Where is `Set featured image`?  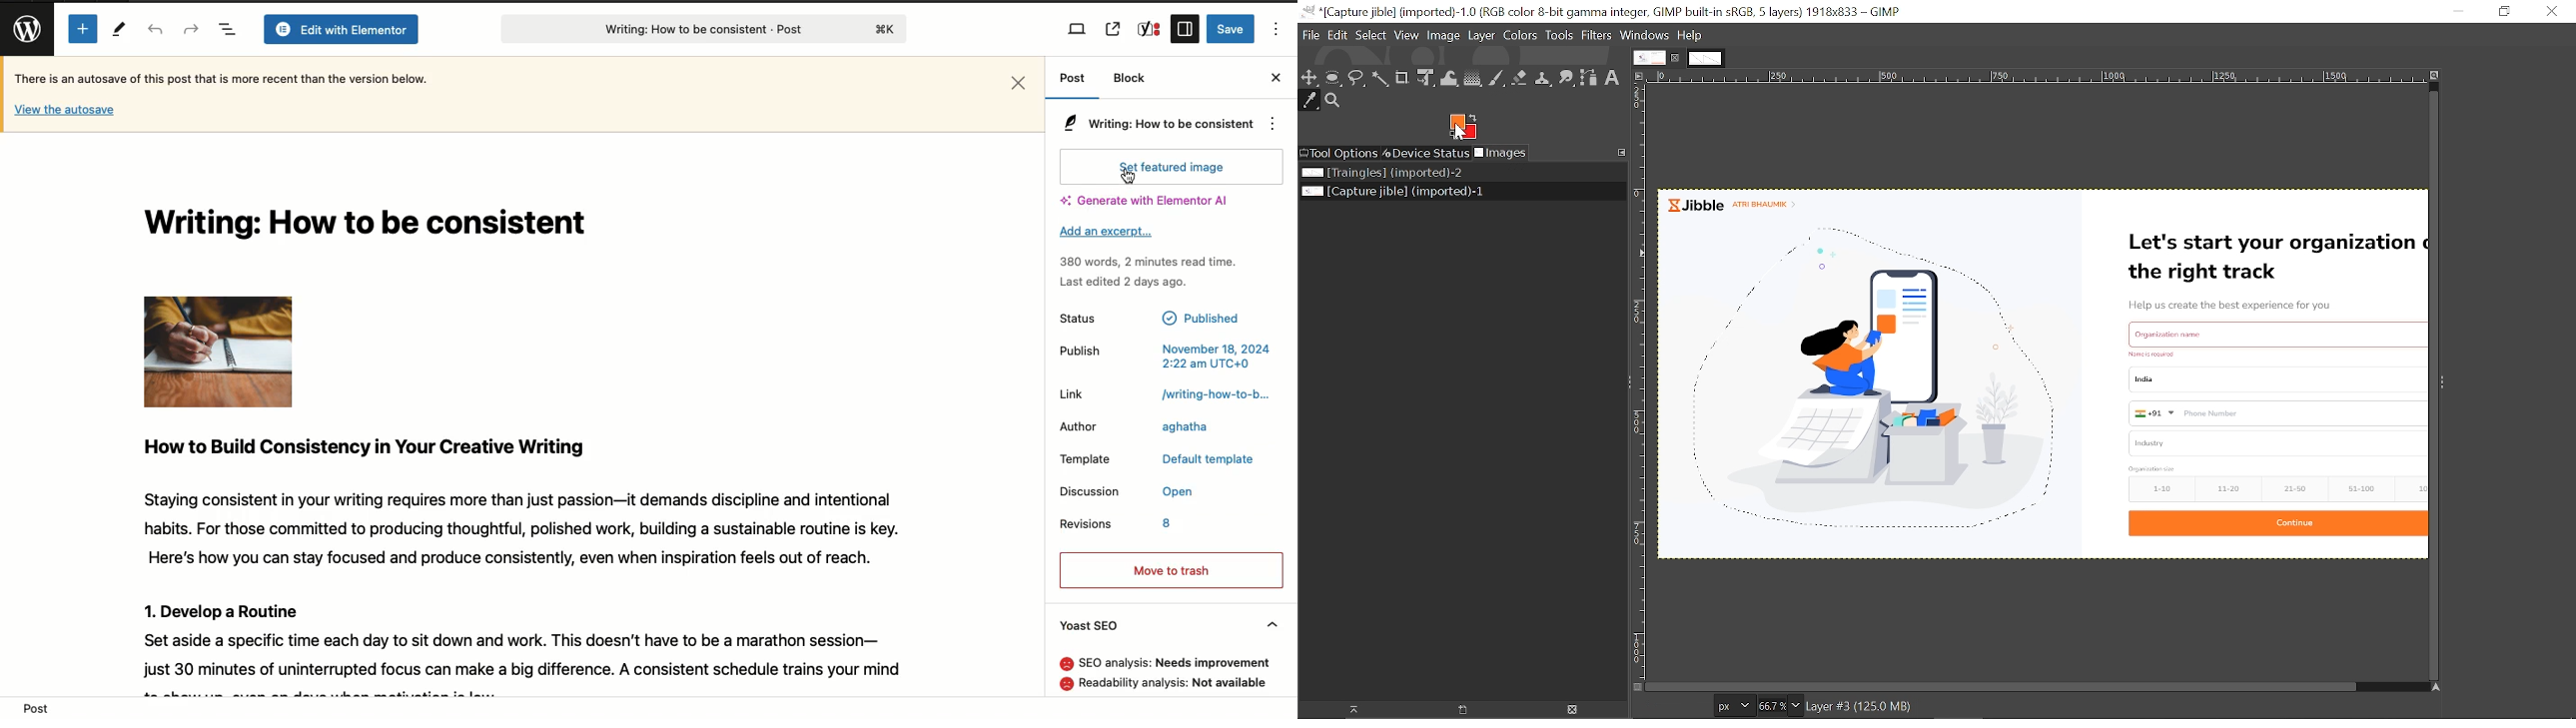 Set featured image is located at coordinates (1172, 167).